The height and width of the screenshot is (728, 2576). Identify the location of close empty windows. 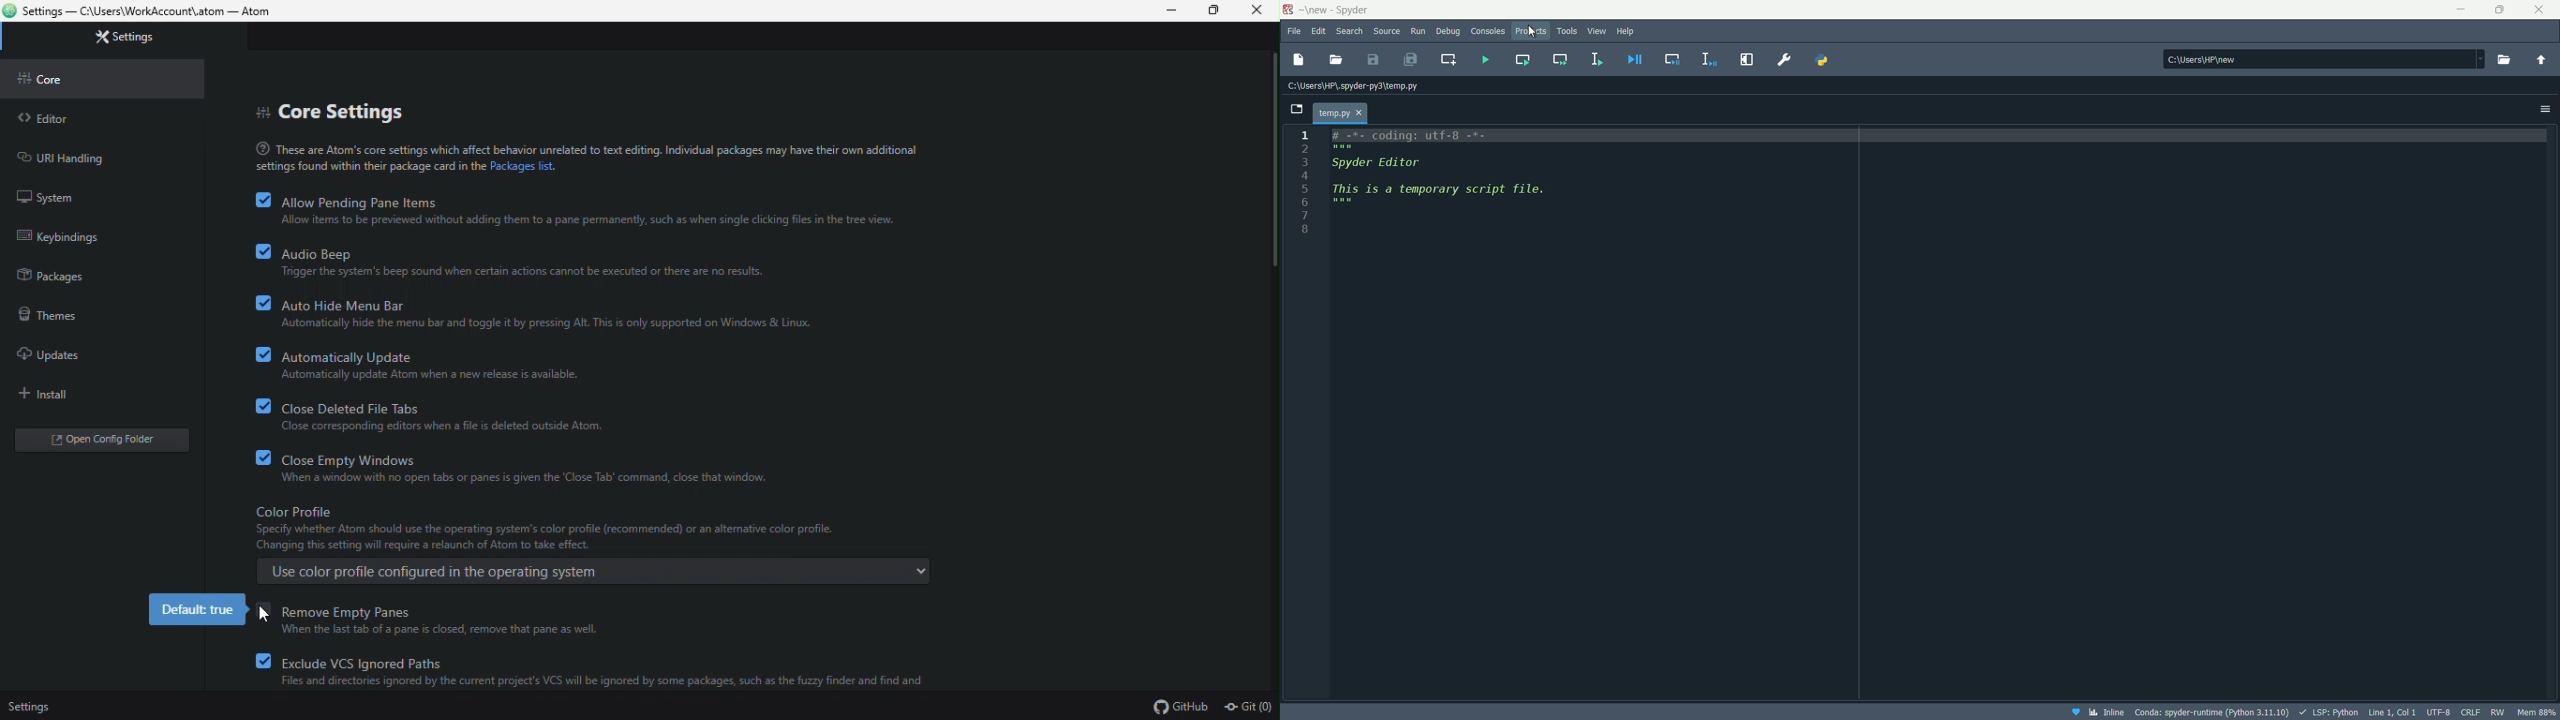
(537, 466).